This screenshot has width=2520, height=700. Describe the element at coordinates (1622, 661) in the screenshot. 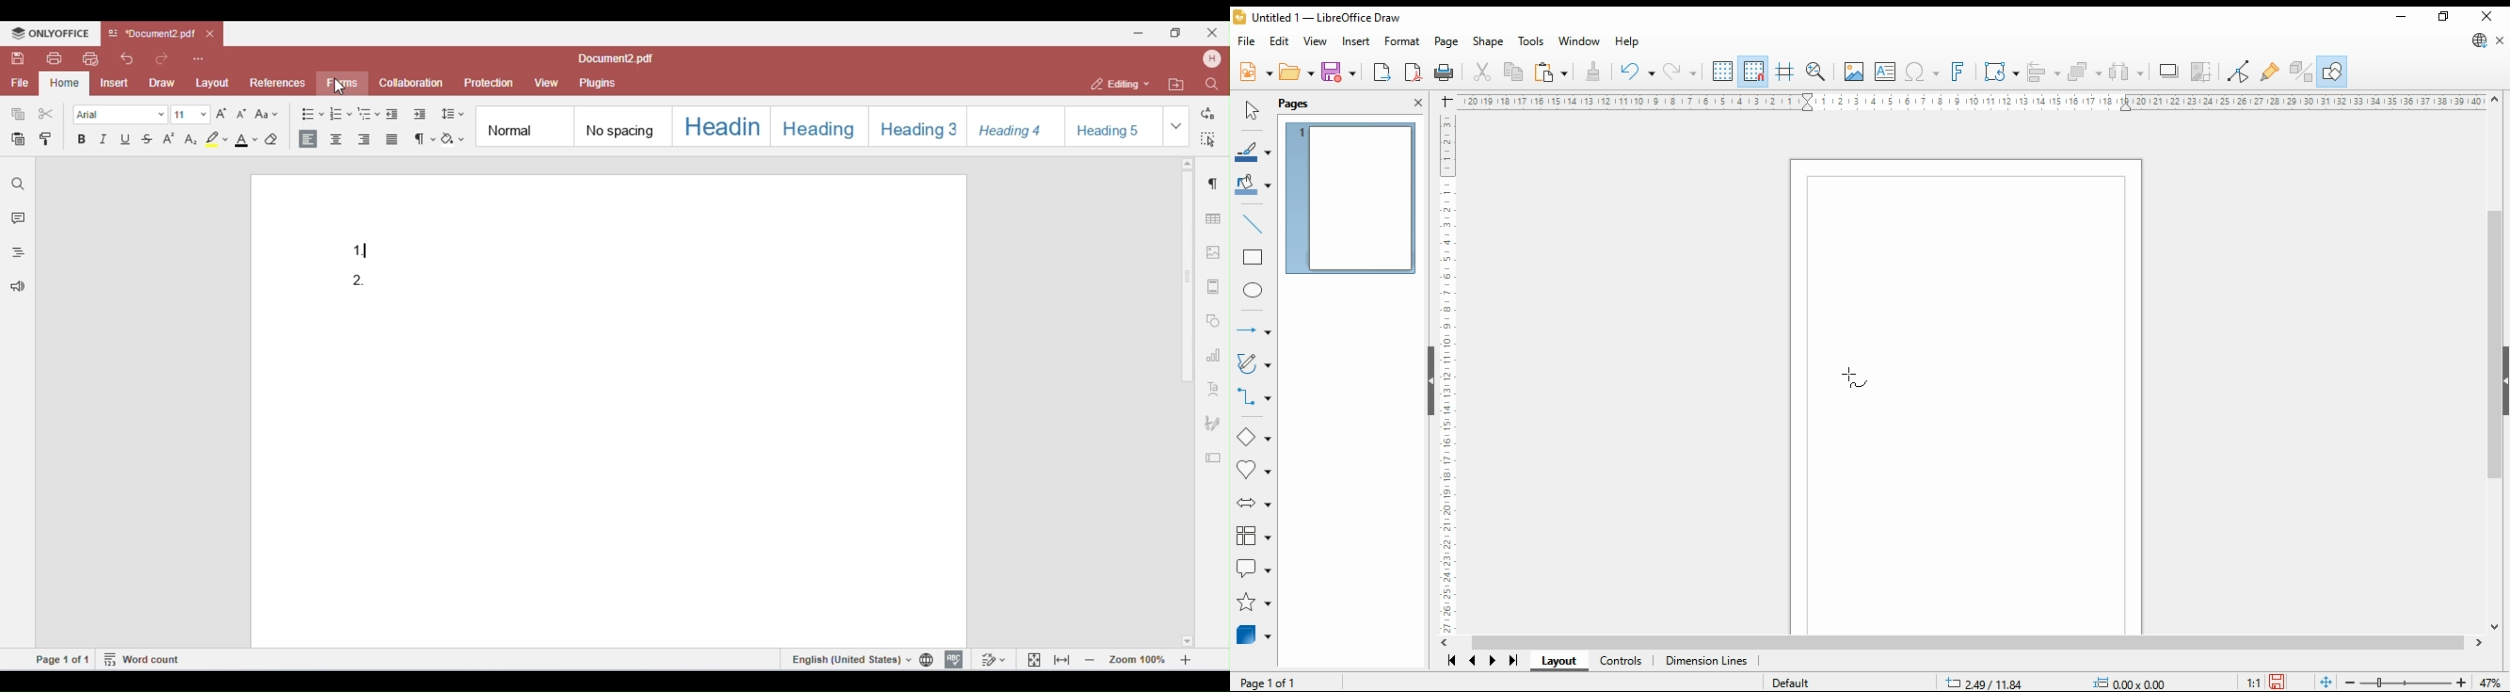

I see `controls` at that location.